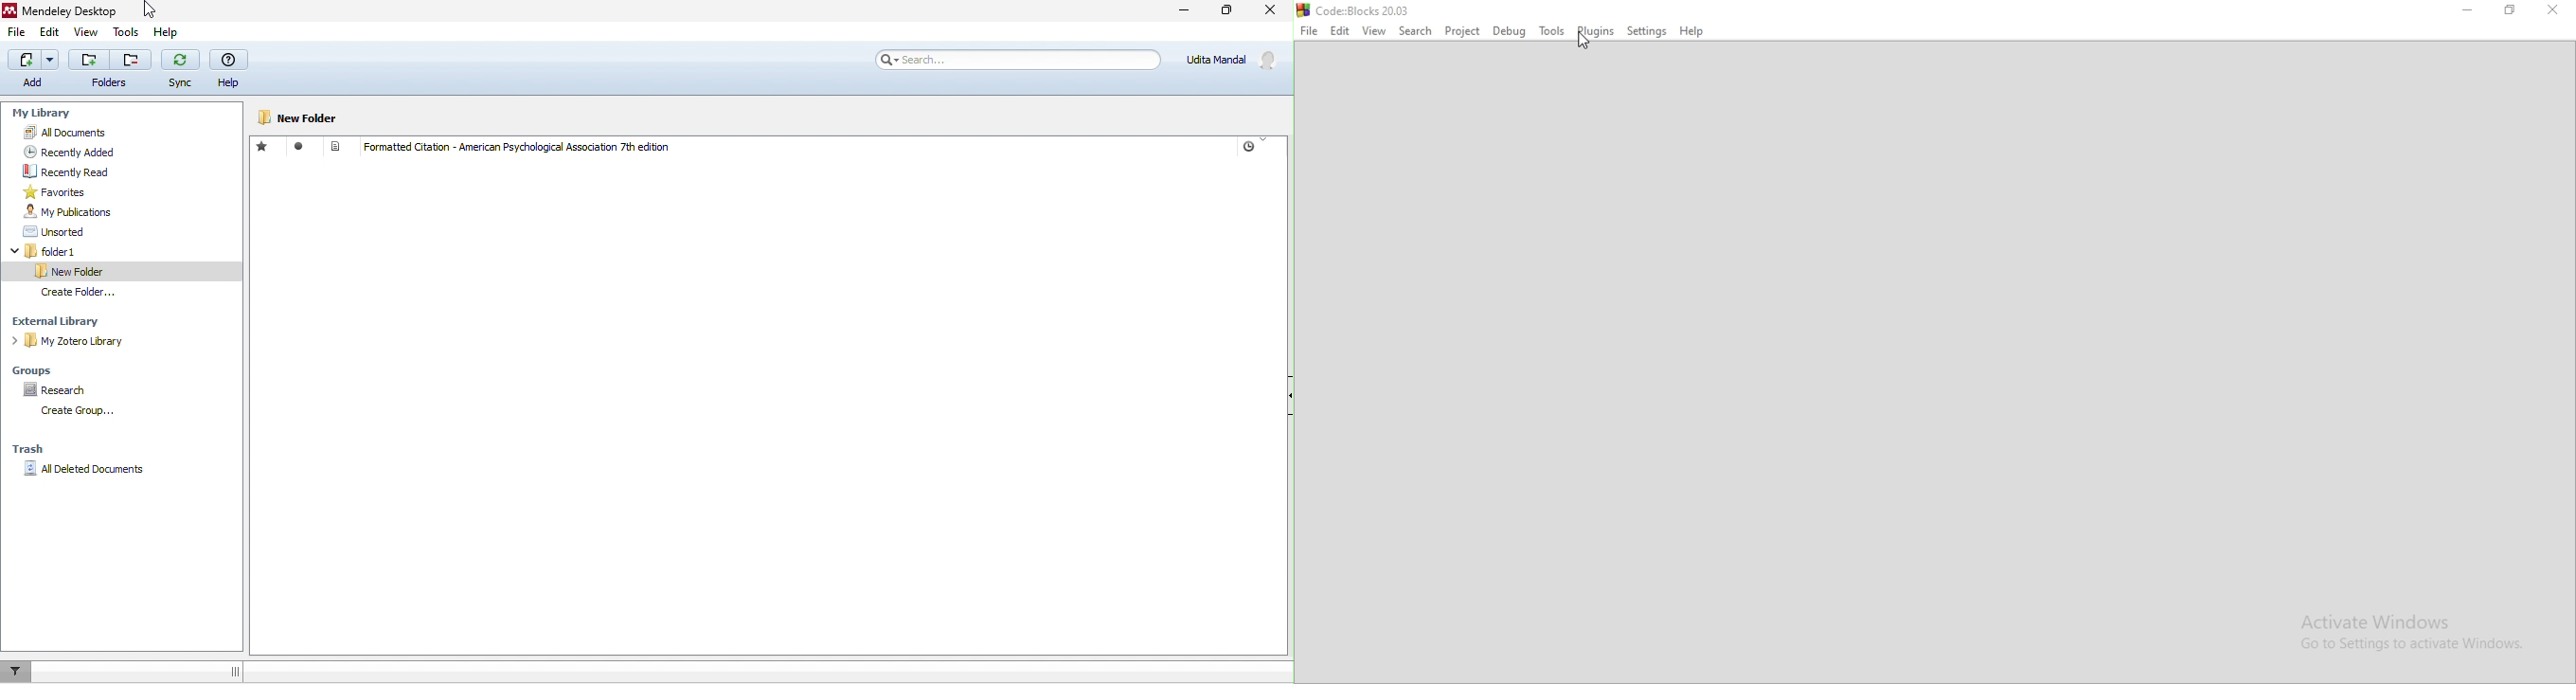  I want to click on favorite, so click(265, 147).